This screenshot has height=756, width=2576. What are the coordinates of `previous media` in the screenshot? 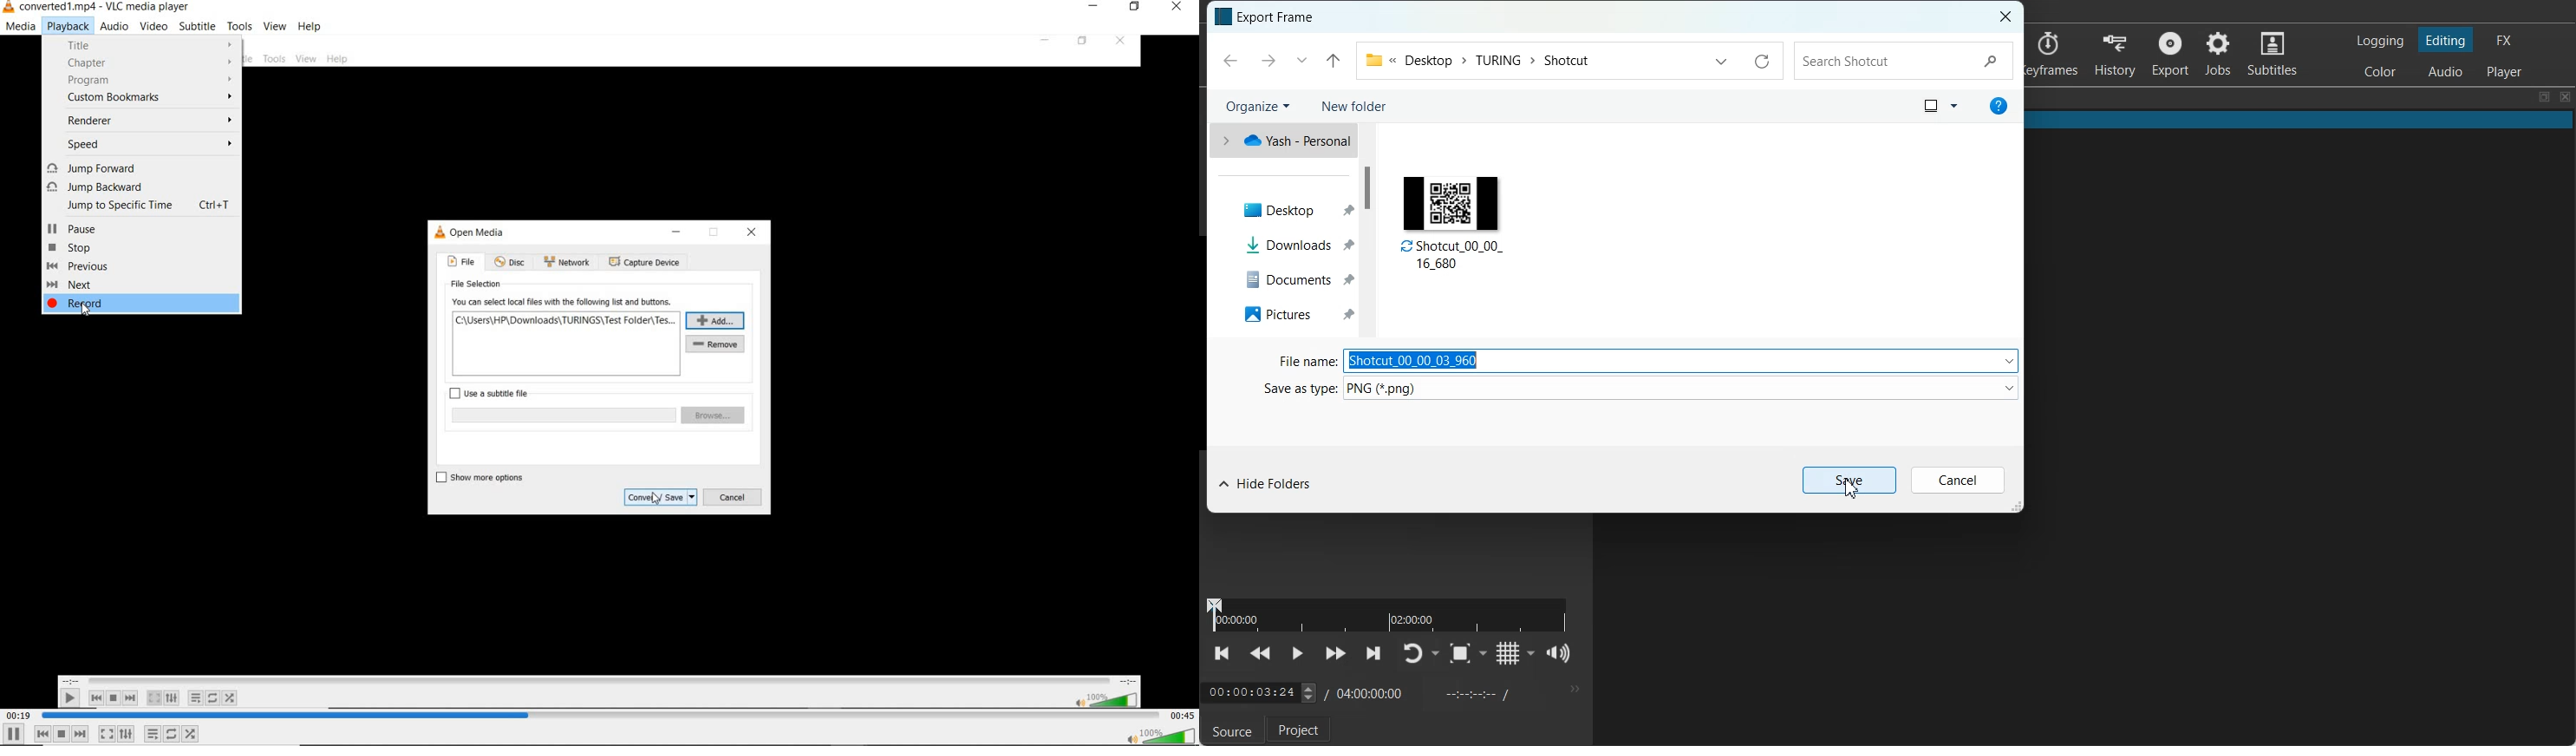 It's located at (43, 734).